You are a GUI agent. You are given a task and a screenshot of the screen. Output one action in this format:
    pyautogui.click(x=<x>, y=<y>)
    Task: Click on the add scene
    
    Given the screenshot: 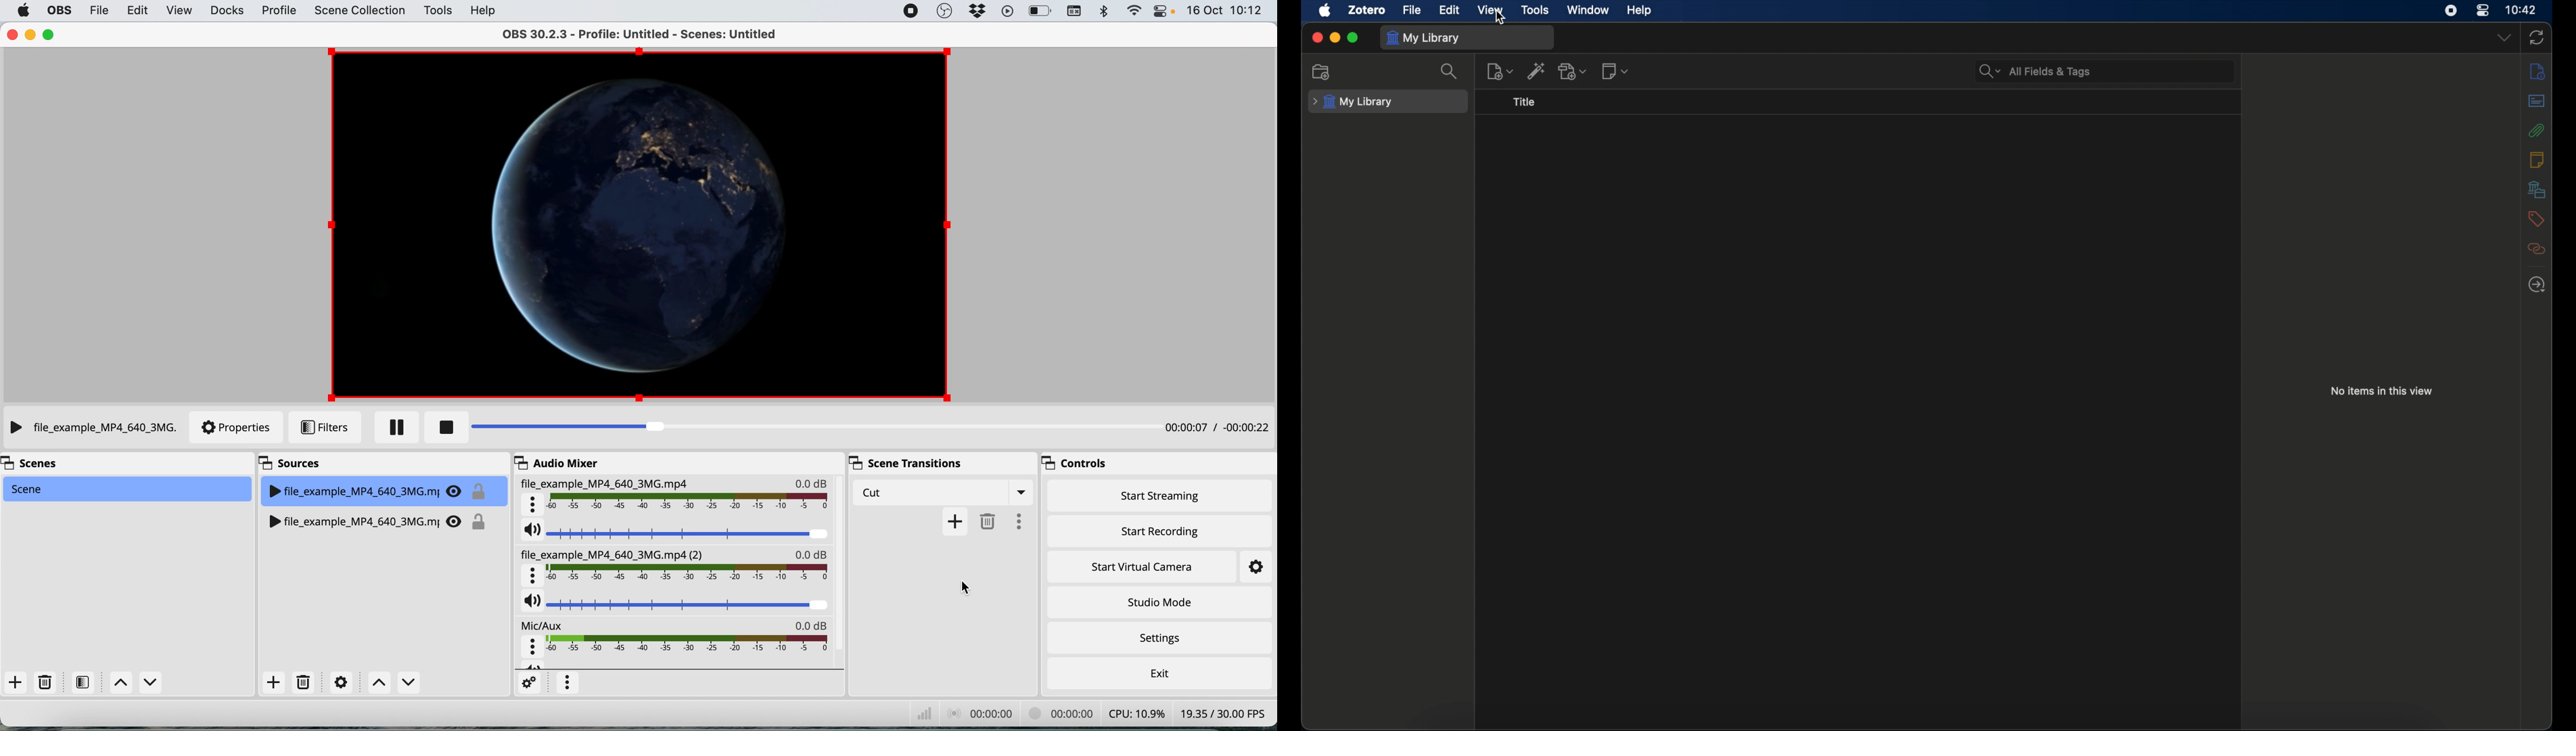 What is the action you would take?
    pyautogui.click(x=15, y=681)
    